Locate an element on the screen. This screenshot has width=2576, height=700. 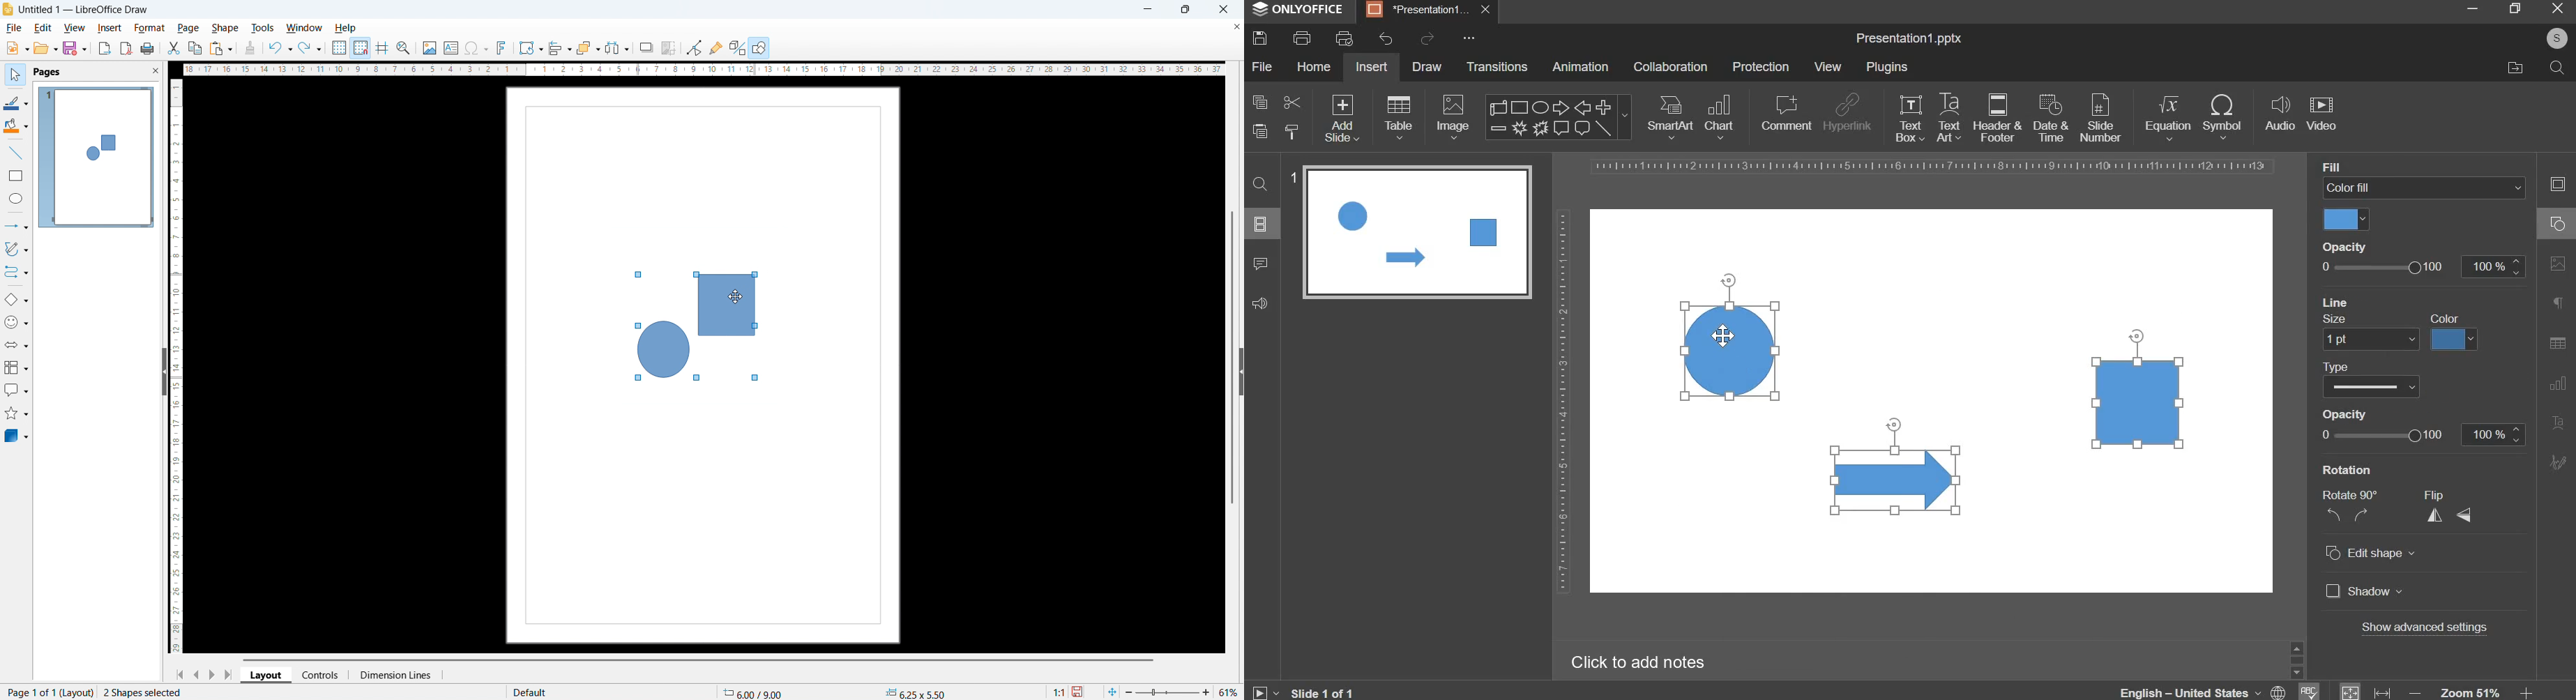
document title is located at coordinates (84, 10).